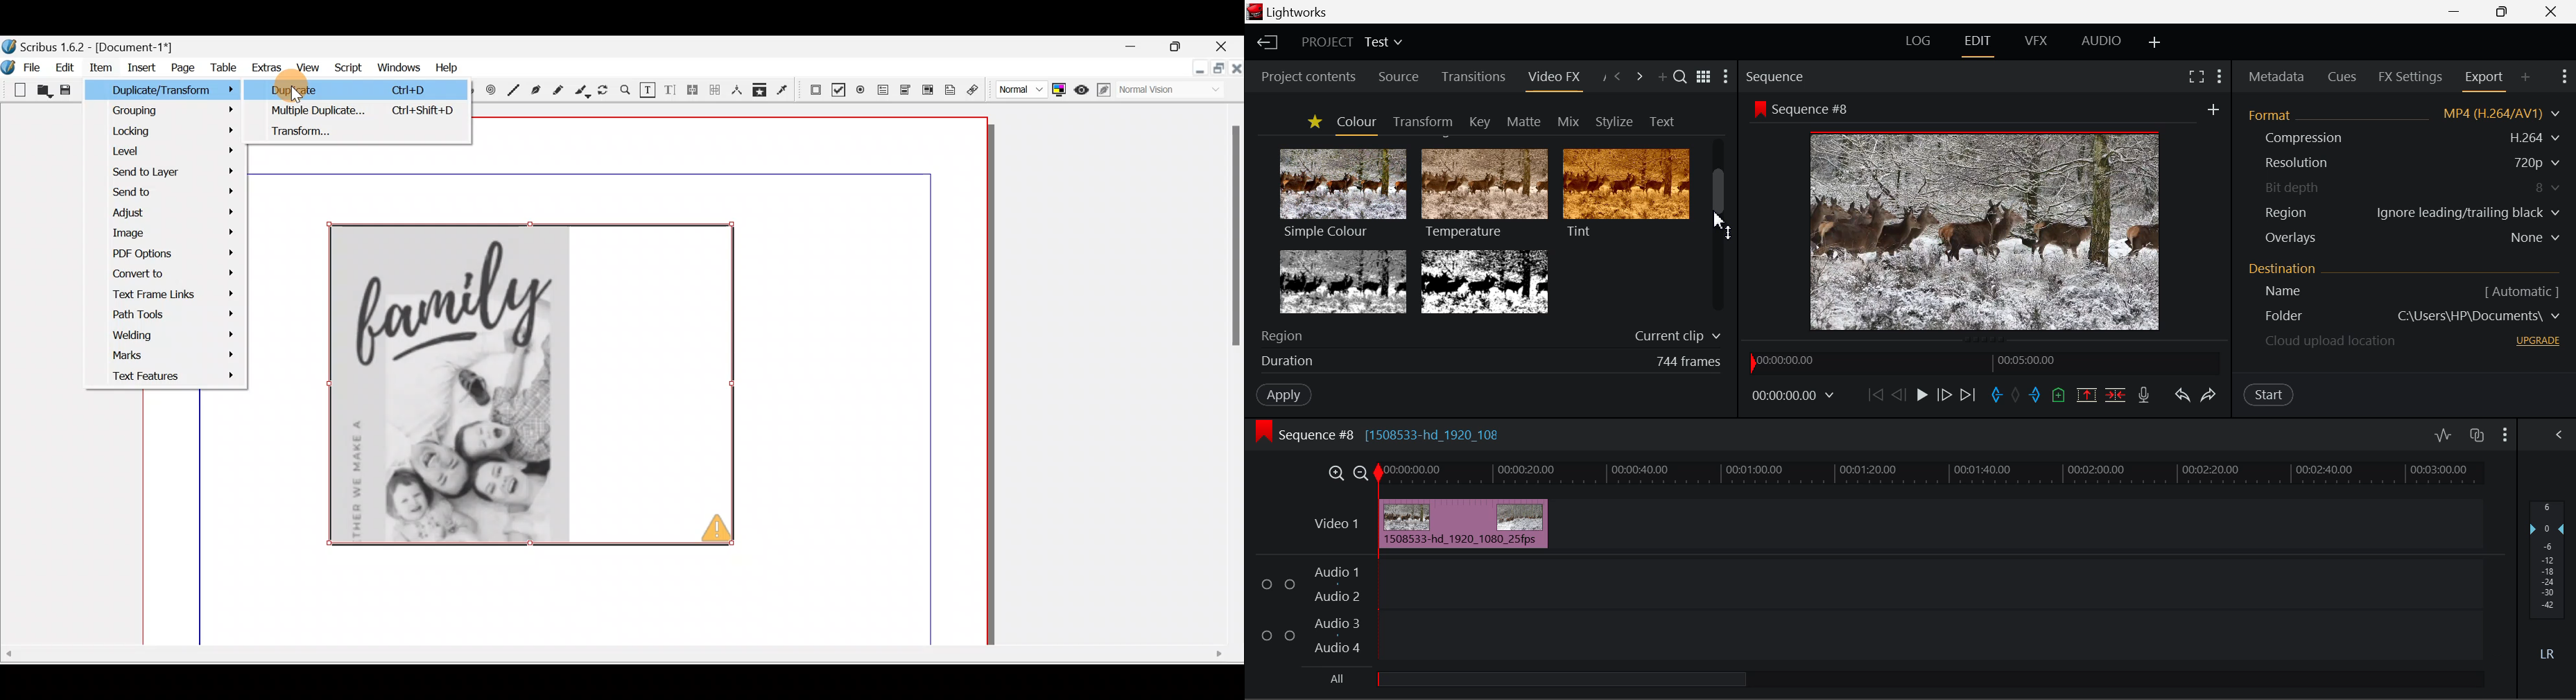  I want to click on Spiral, so click(493, 91).